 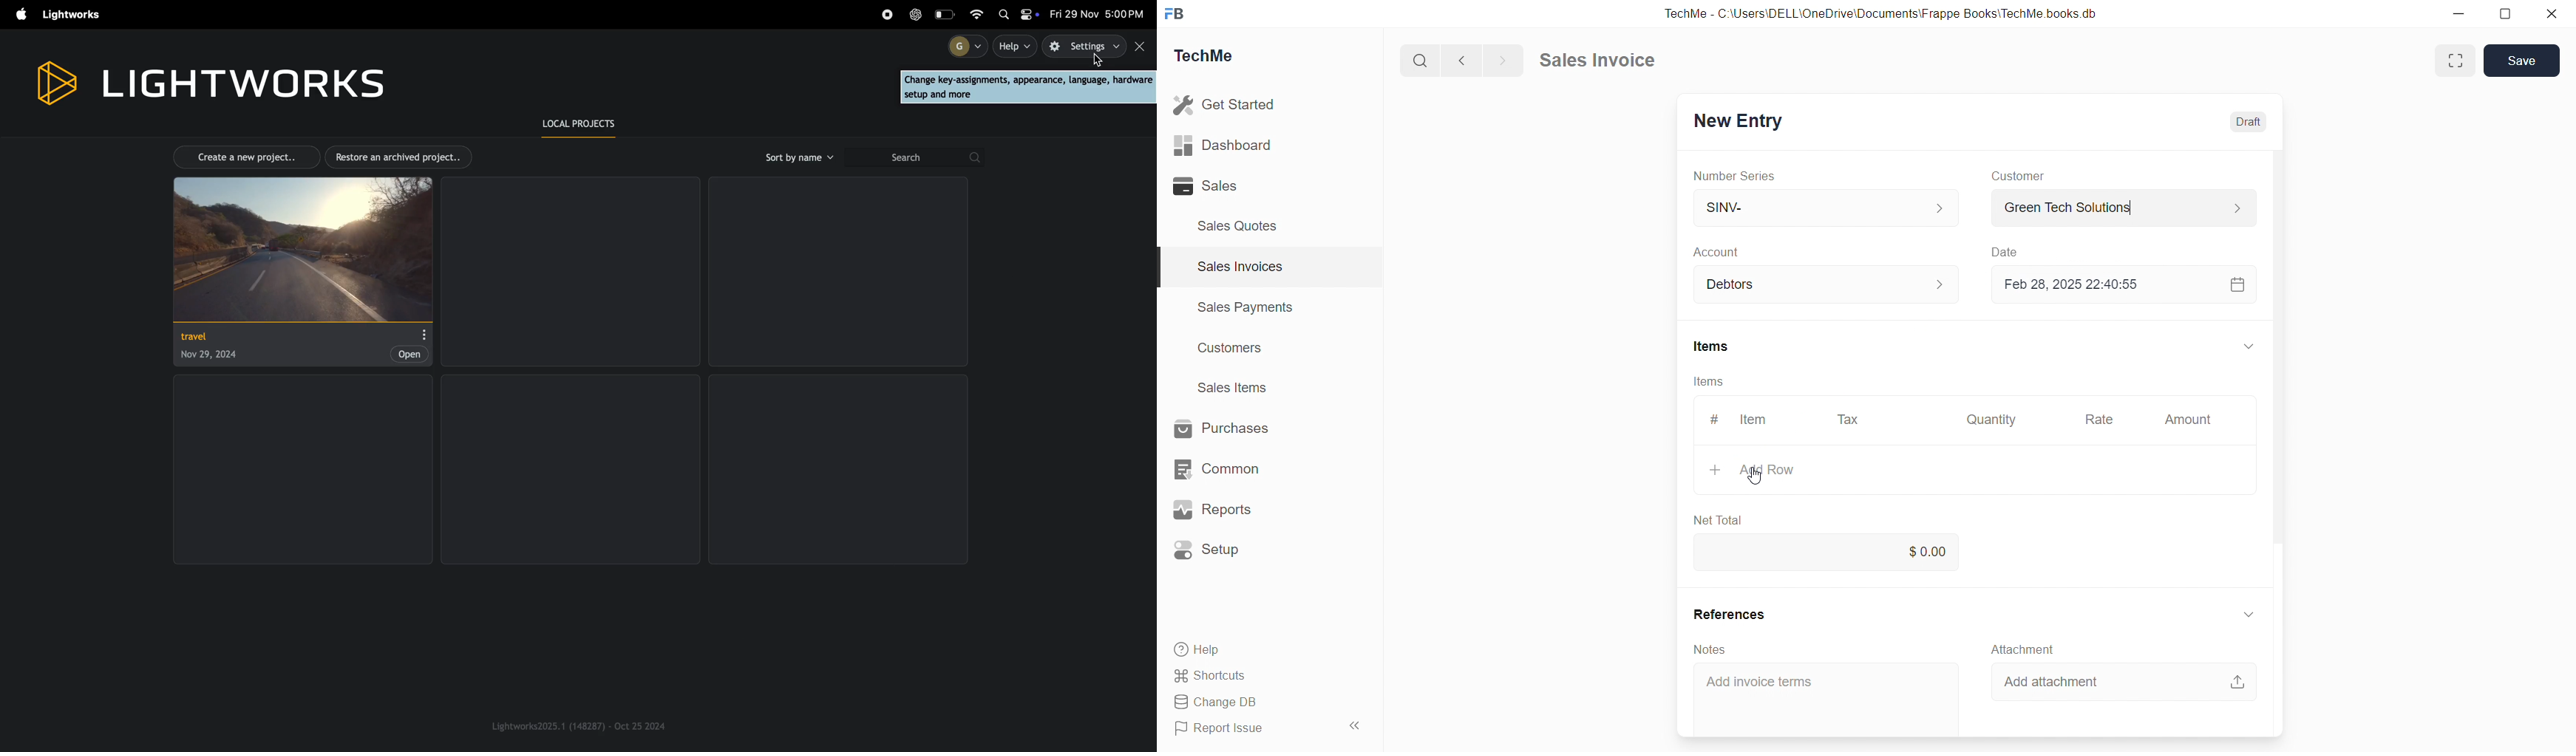 I want to click on down, so click(x=2249, y=346).